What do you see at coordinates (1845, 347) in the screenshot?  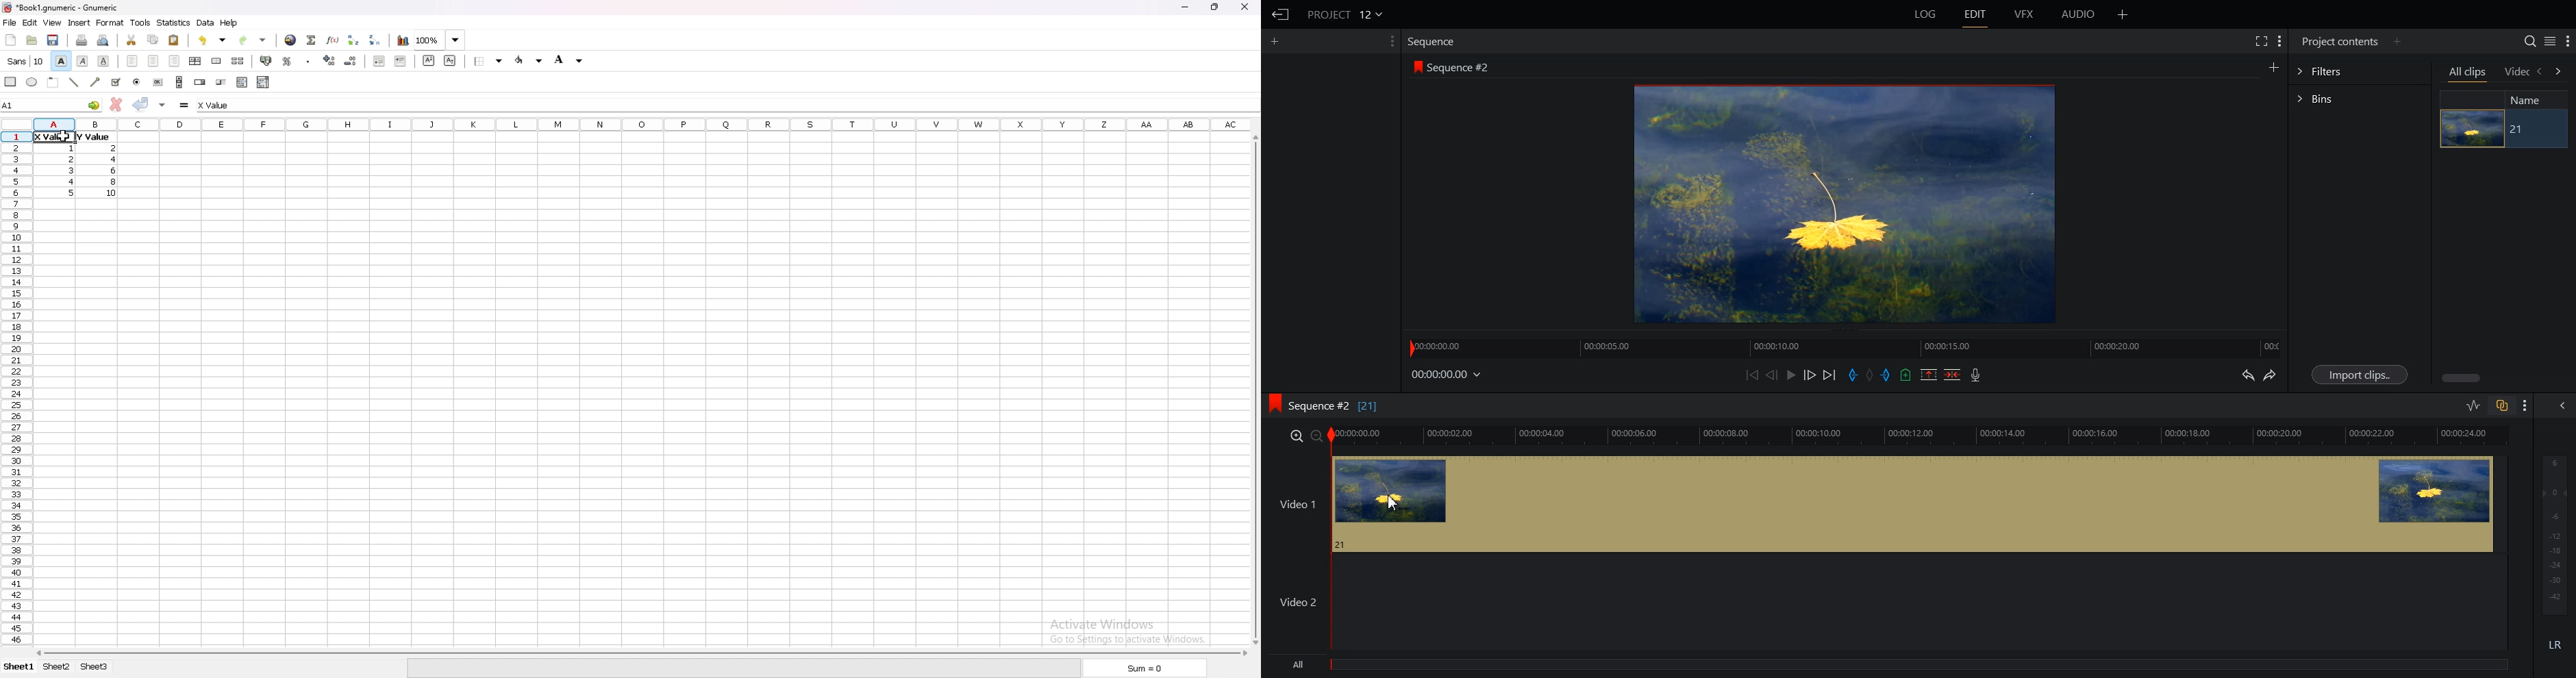 I see `Slider` at bounding box center [1845, 347].